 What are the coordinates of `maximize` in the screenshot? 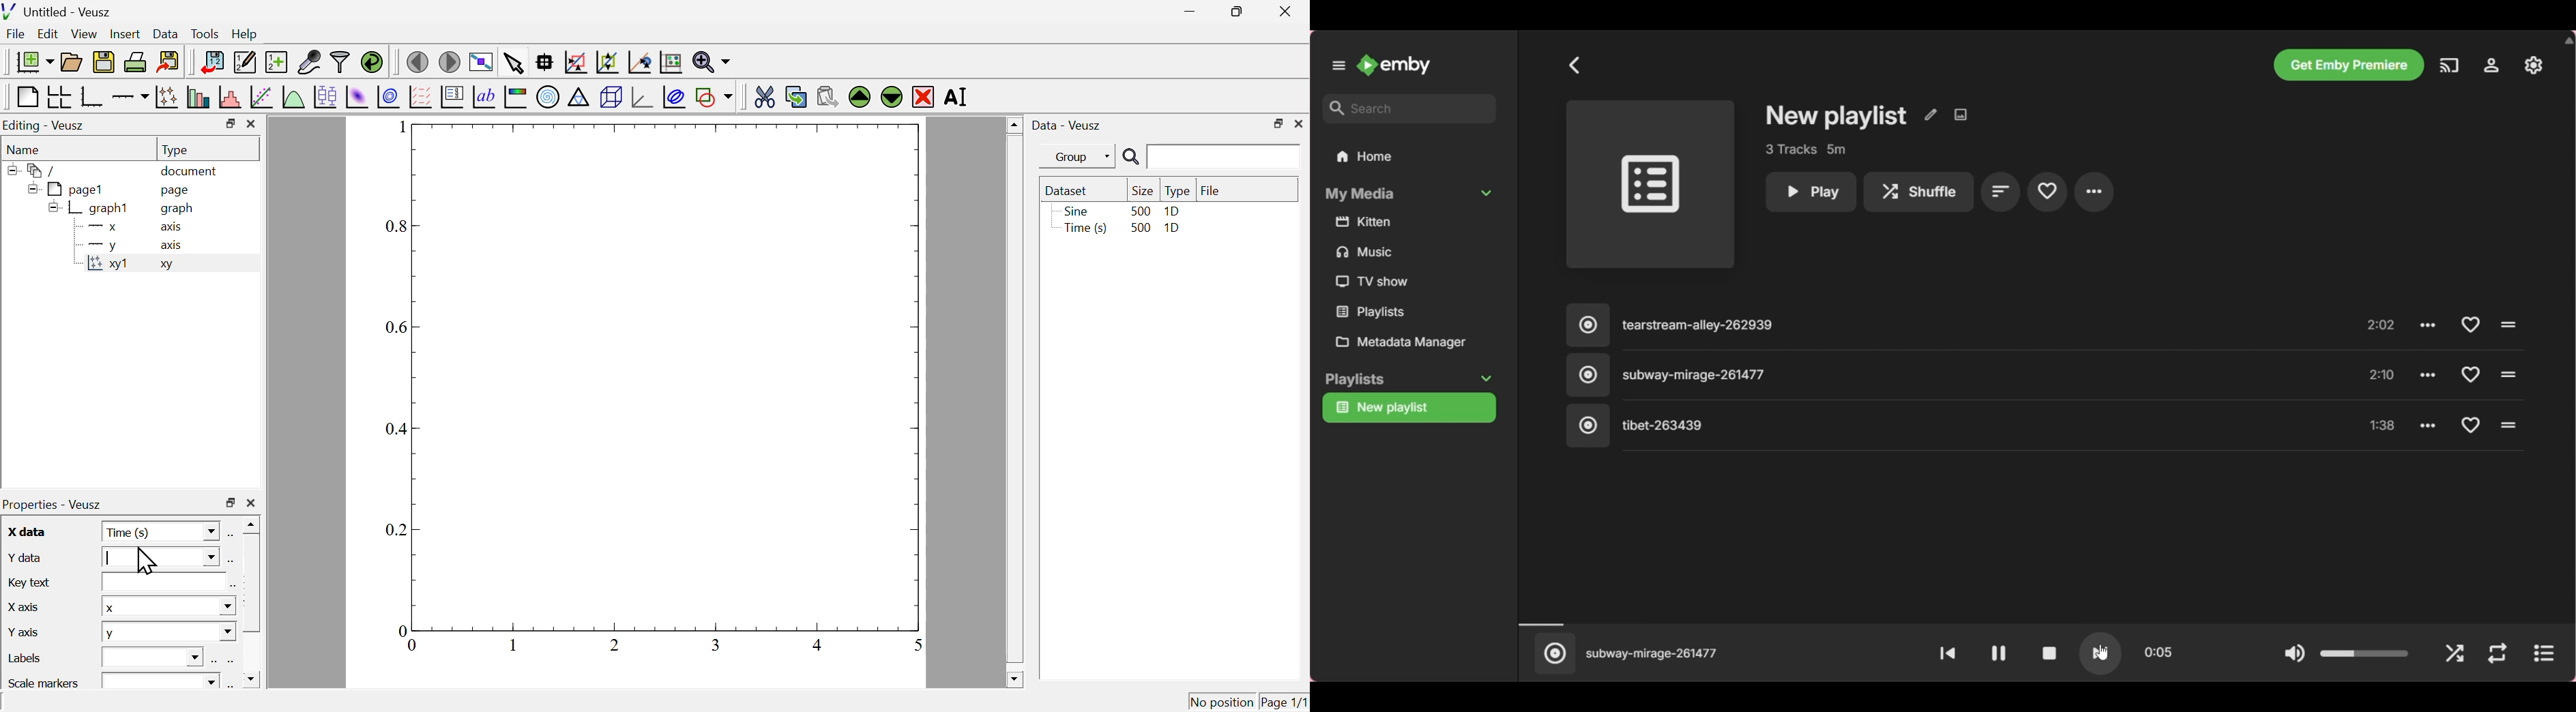 It's located at (230, 503).